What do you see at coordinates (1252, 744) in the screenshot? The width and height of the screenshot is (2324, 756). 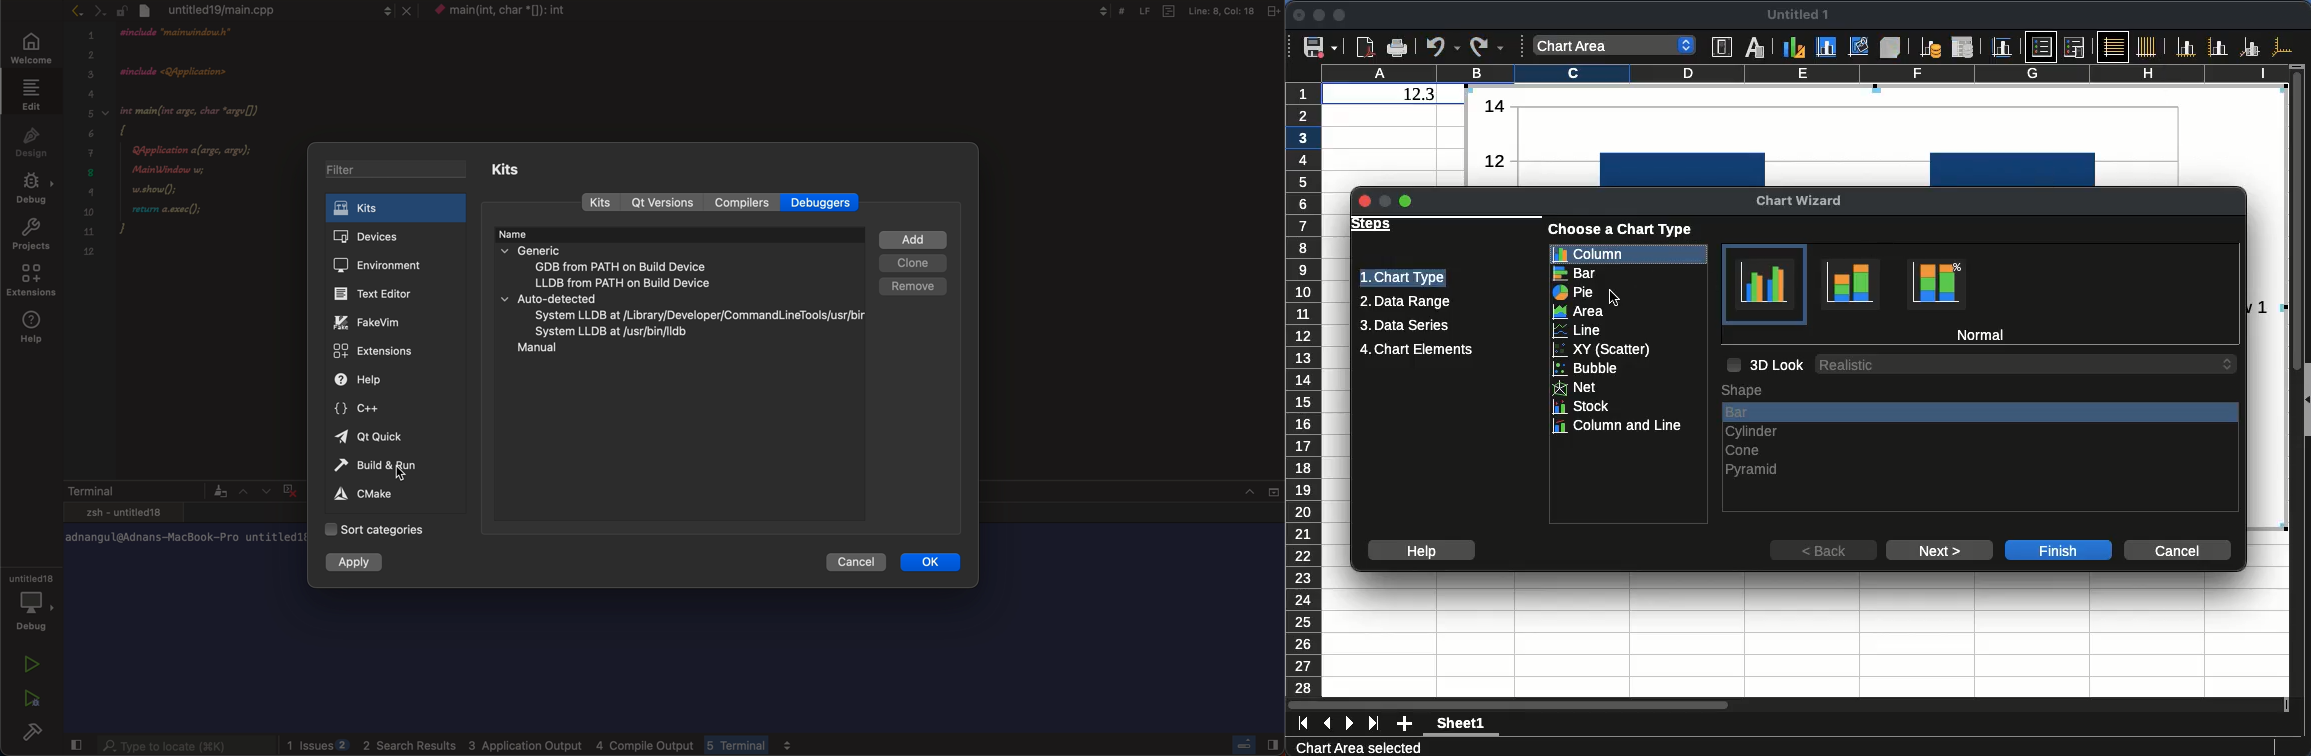 I see `close slidebar` at bounding box center [1252, 744].